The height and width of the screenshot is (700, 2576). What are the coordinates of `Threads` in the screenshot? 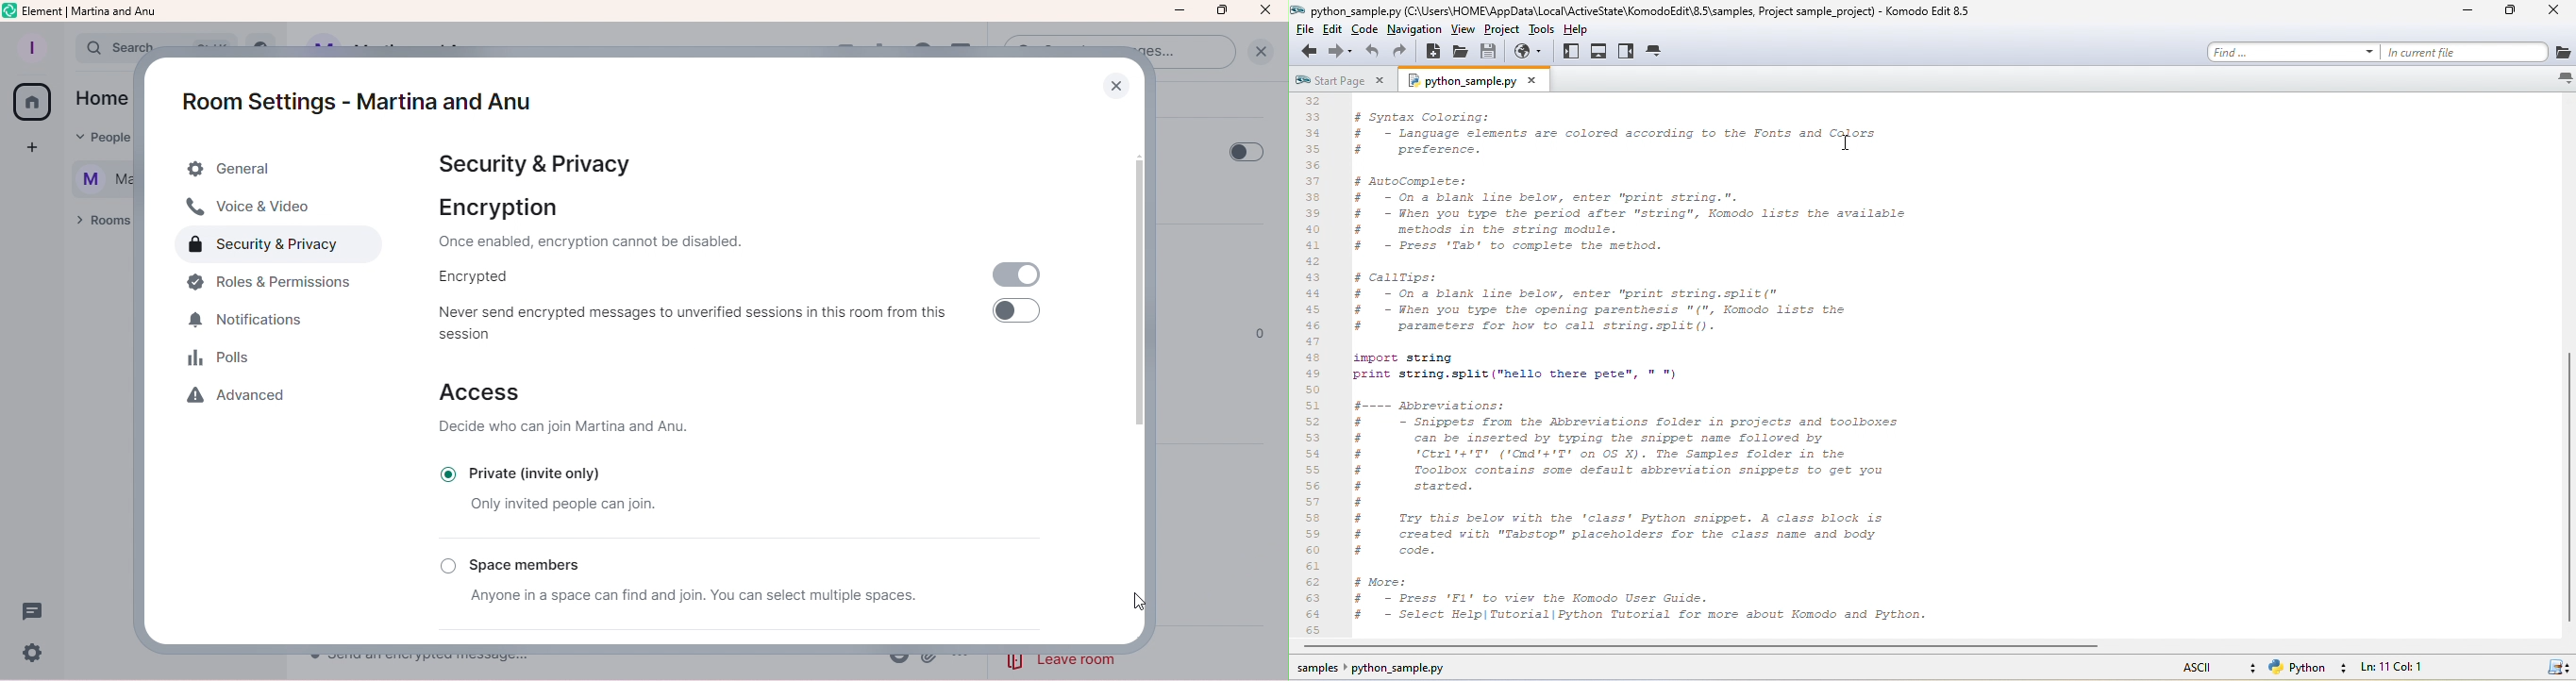 It's located at (35, 607).